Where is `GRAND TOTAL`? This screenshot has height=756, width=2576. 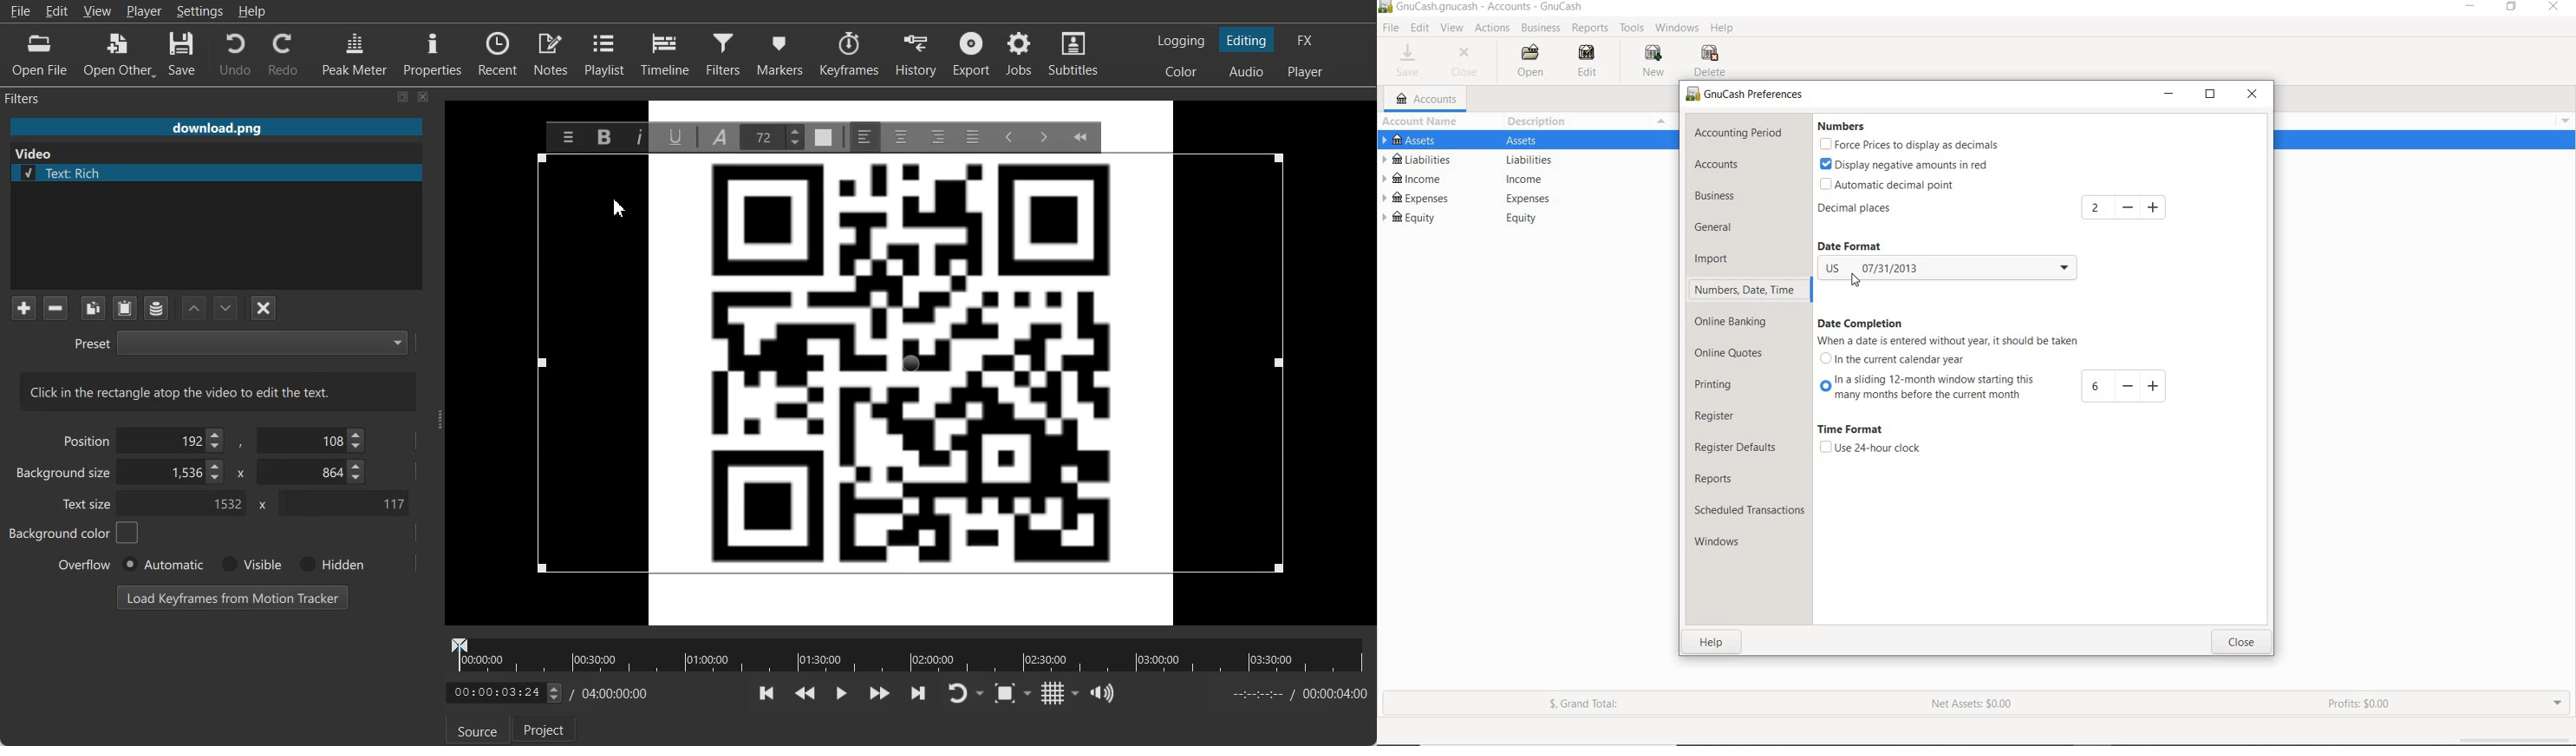
GRAND TOTAL is located at coordinates (1590, 707).